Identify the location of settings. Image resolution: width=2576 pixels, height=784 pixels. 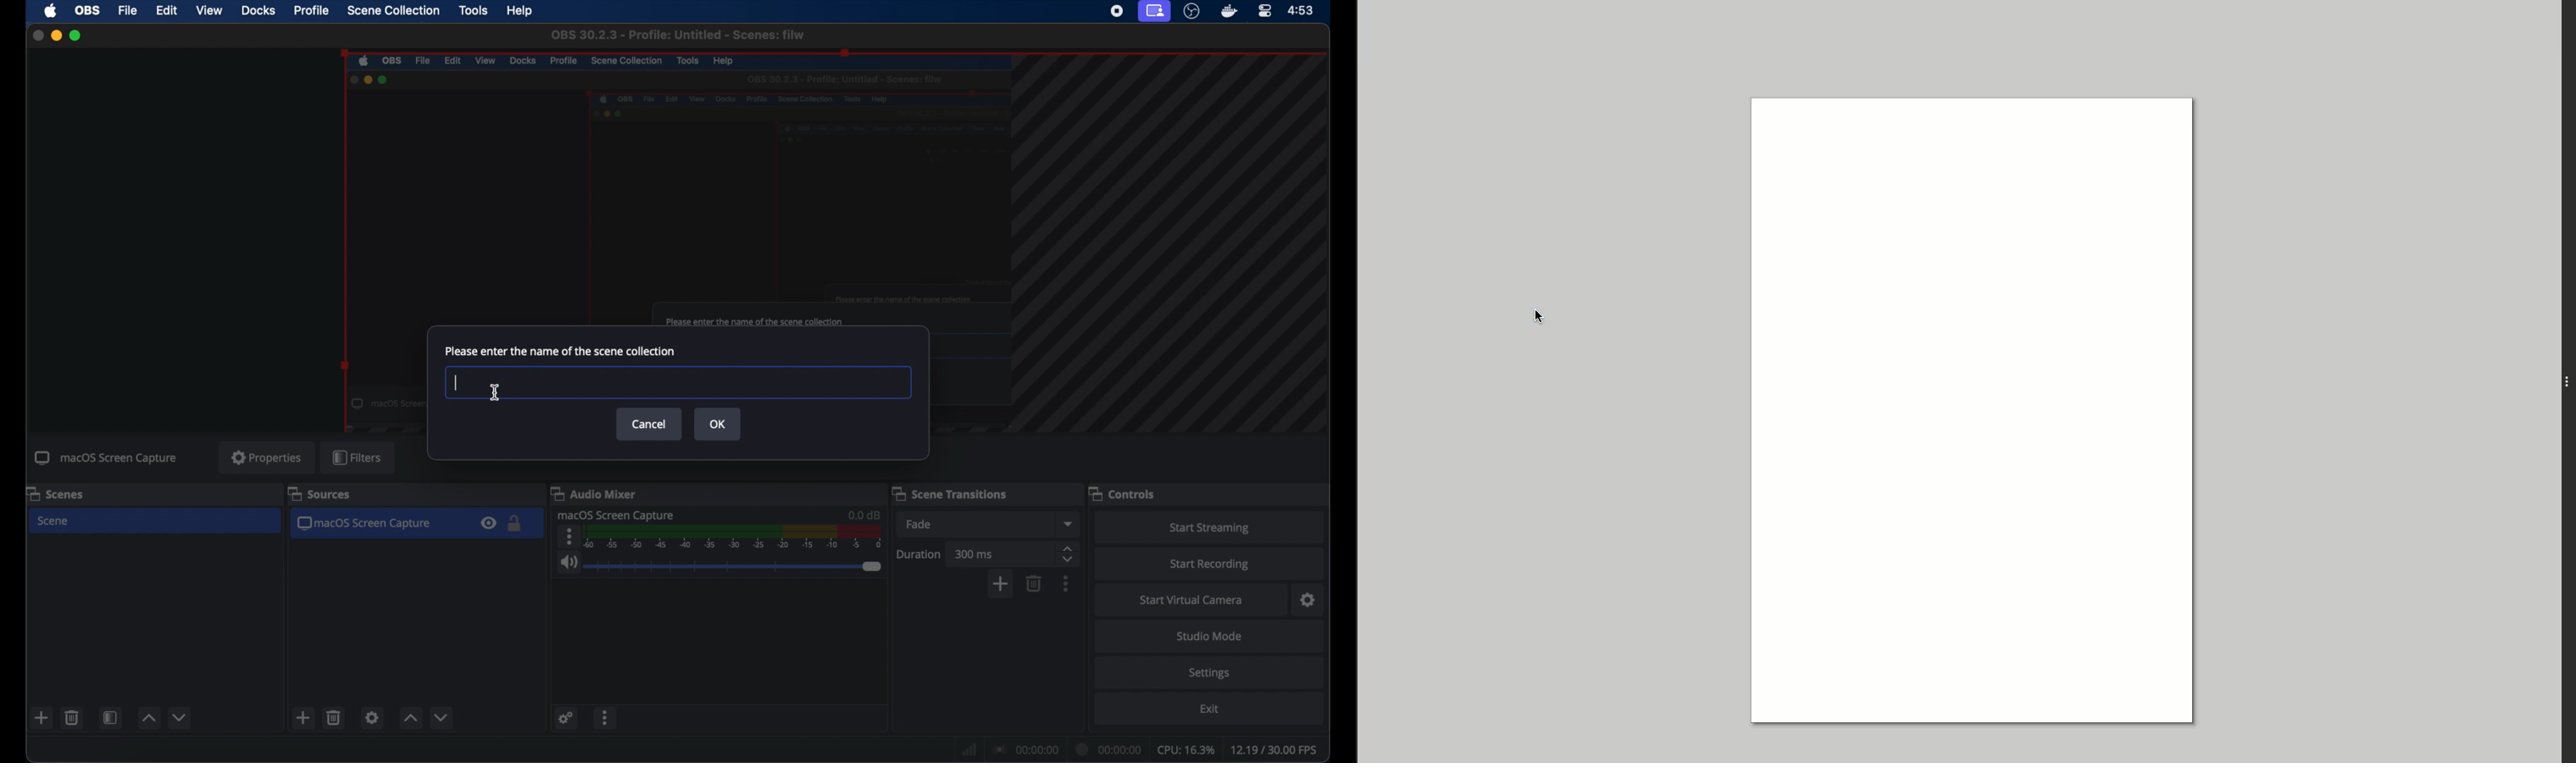
(372, 717).